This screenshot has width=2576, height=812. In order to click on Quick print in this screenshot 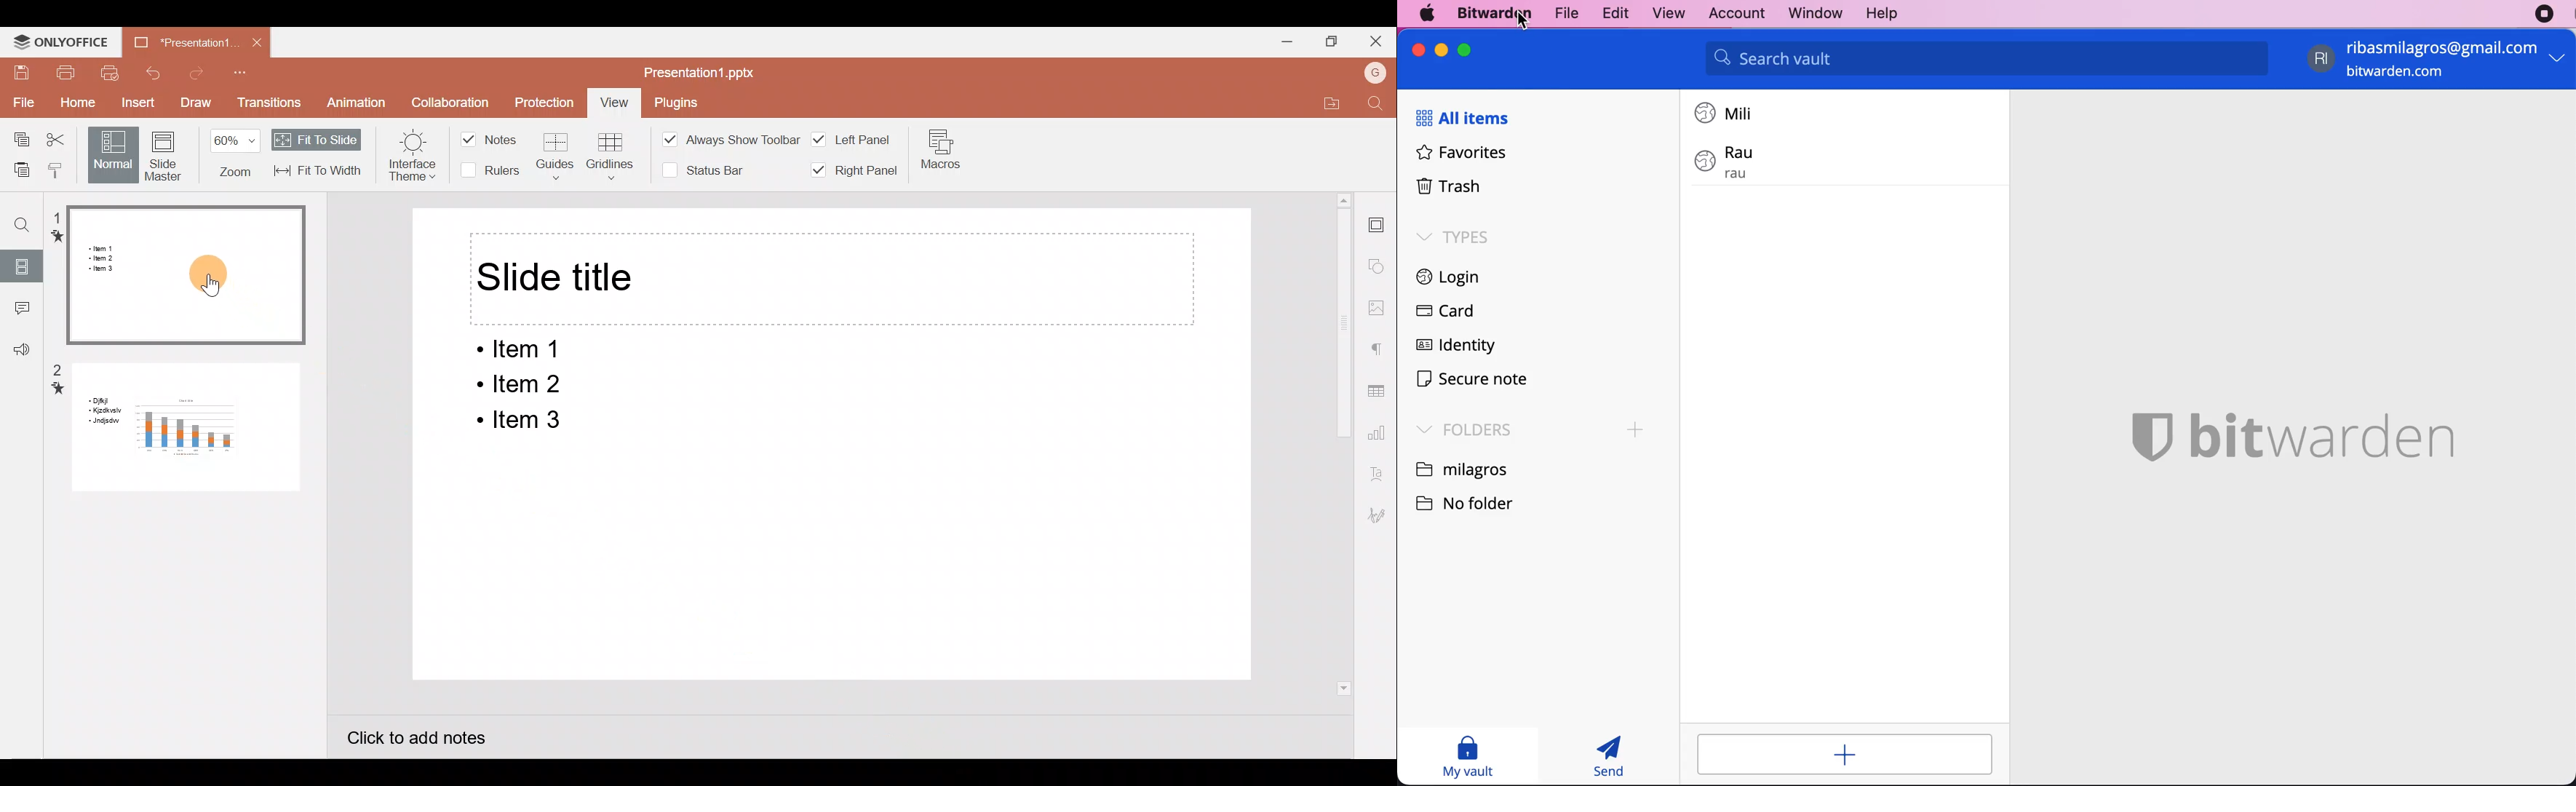, I will do `click(110, 75)`.